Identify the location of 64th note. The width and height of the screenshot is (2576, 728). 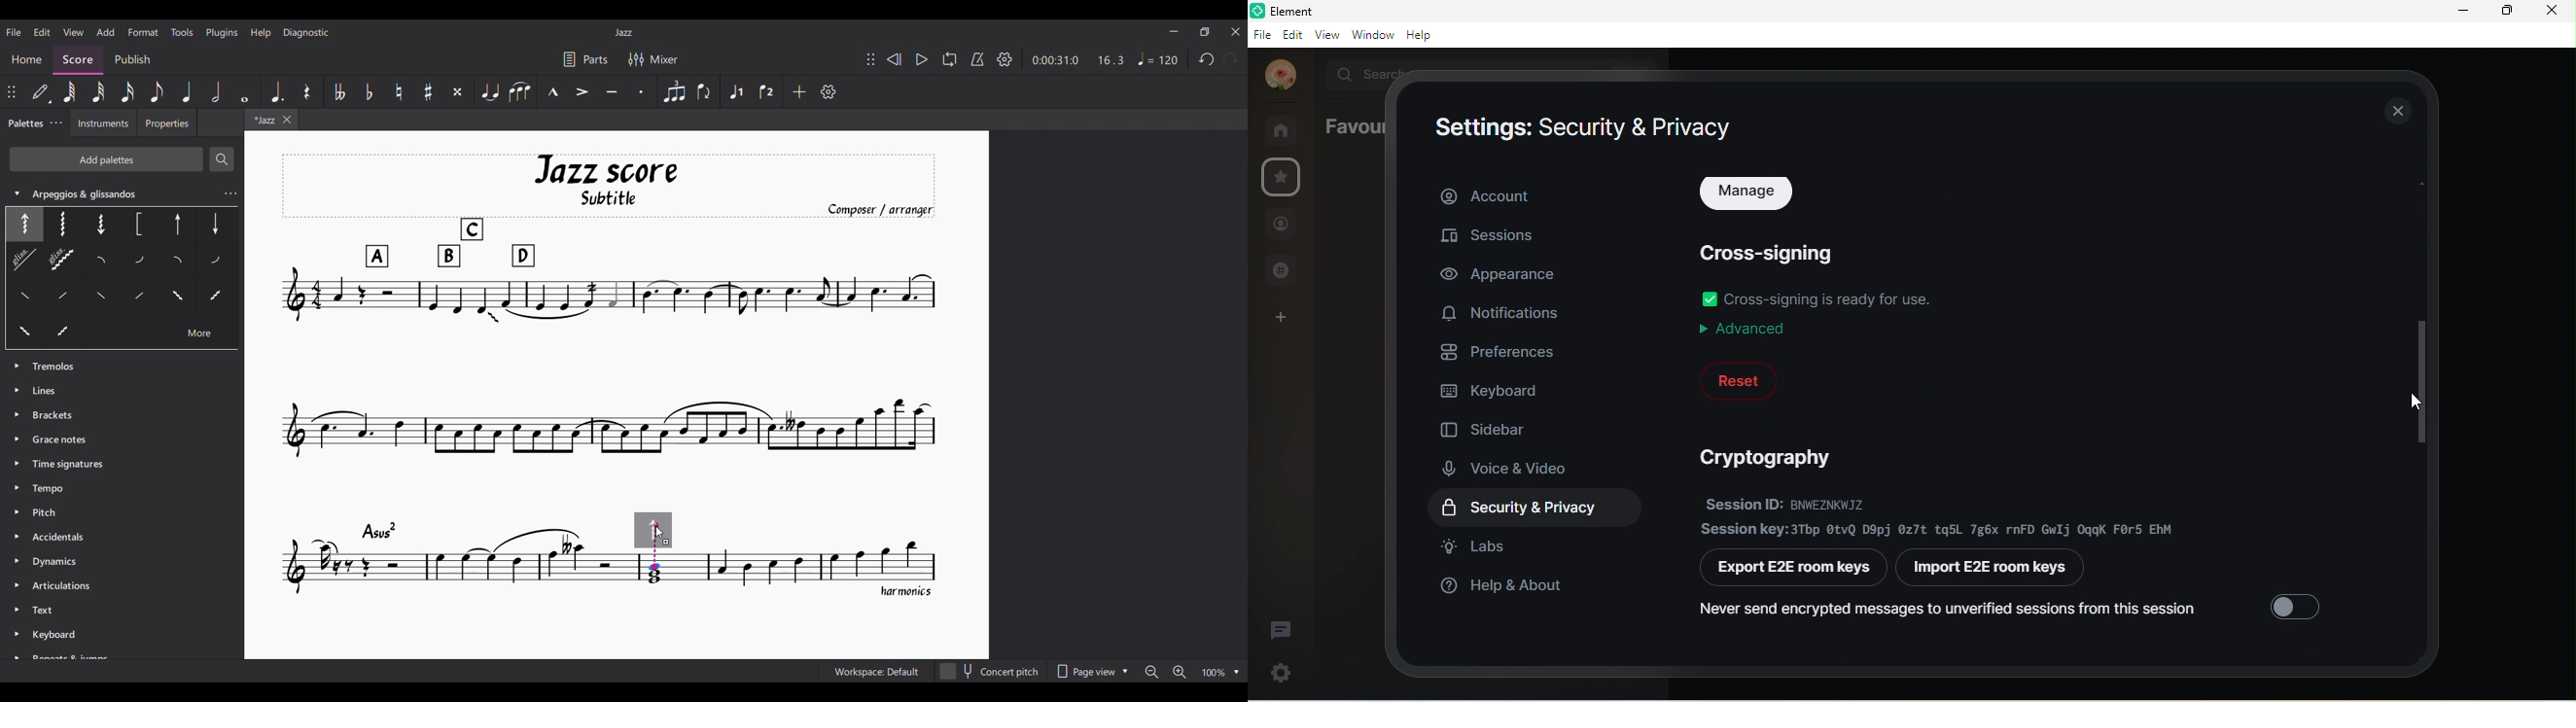
(70, 92).